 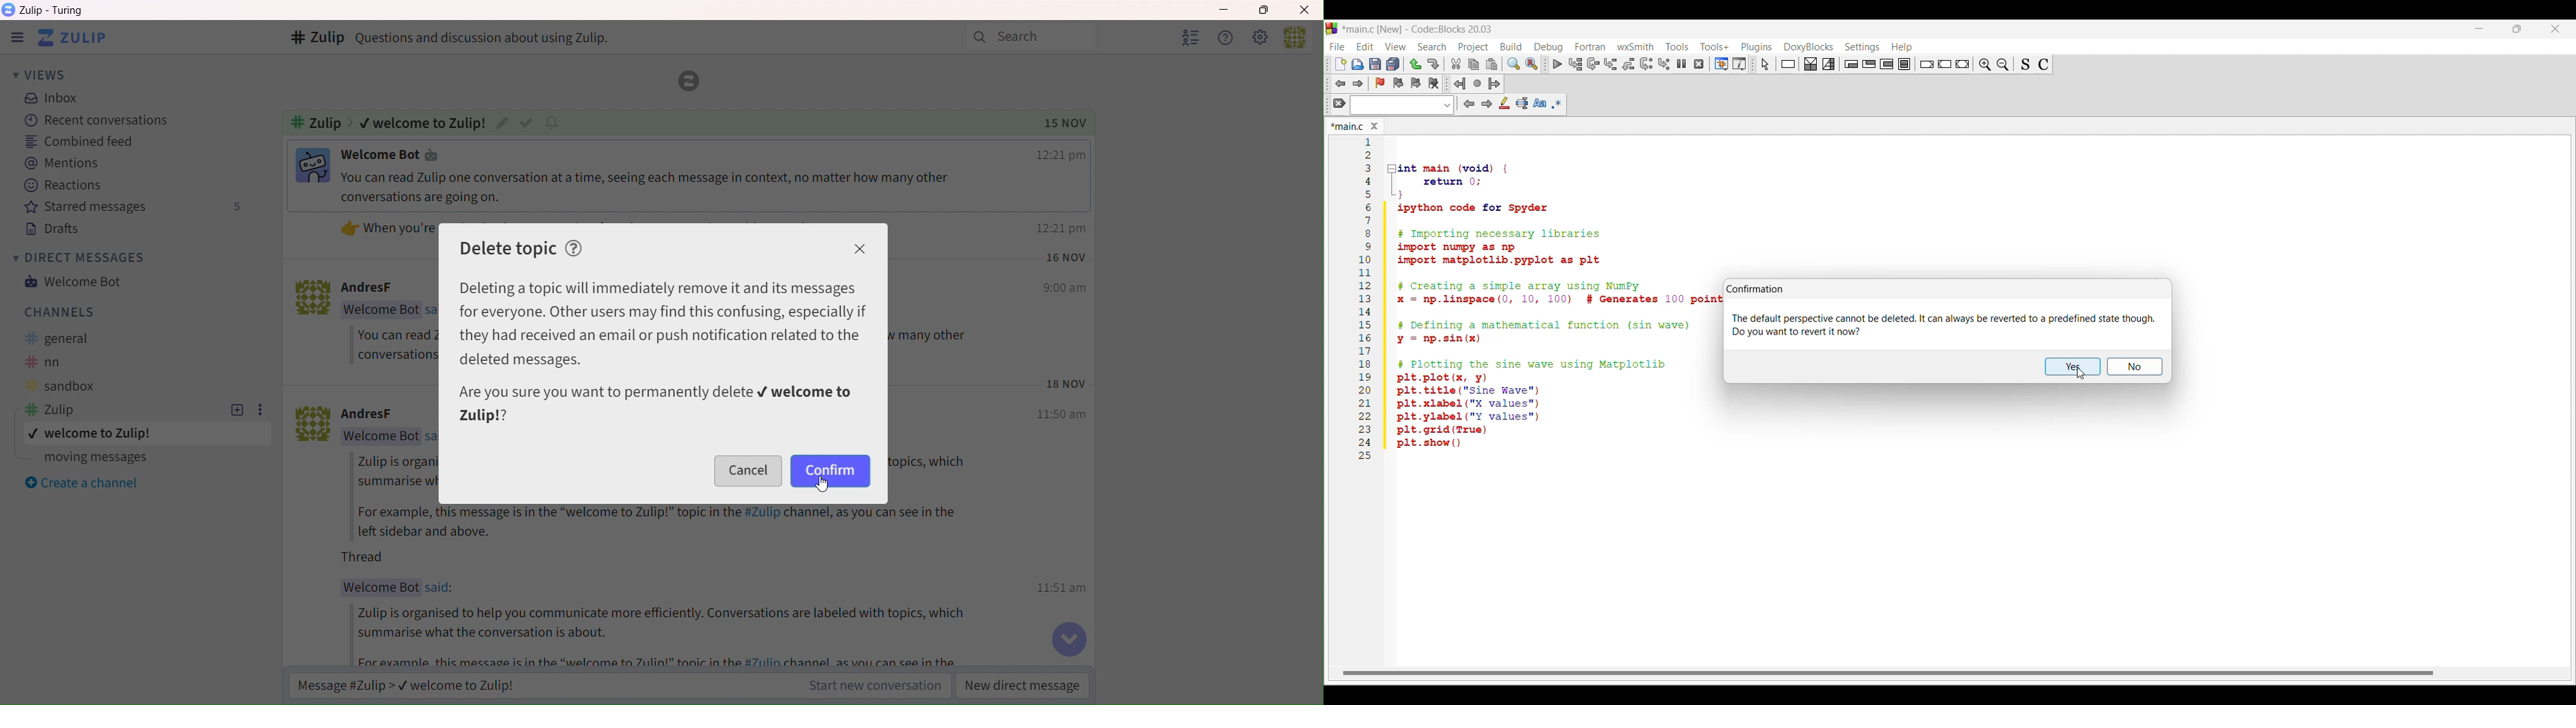 I want to click on Zoom out, so click(x=2003, y=64).